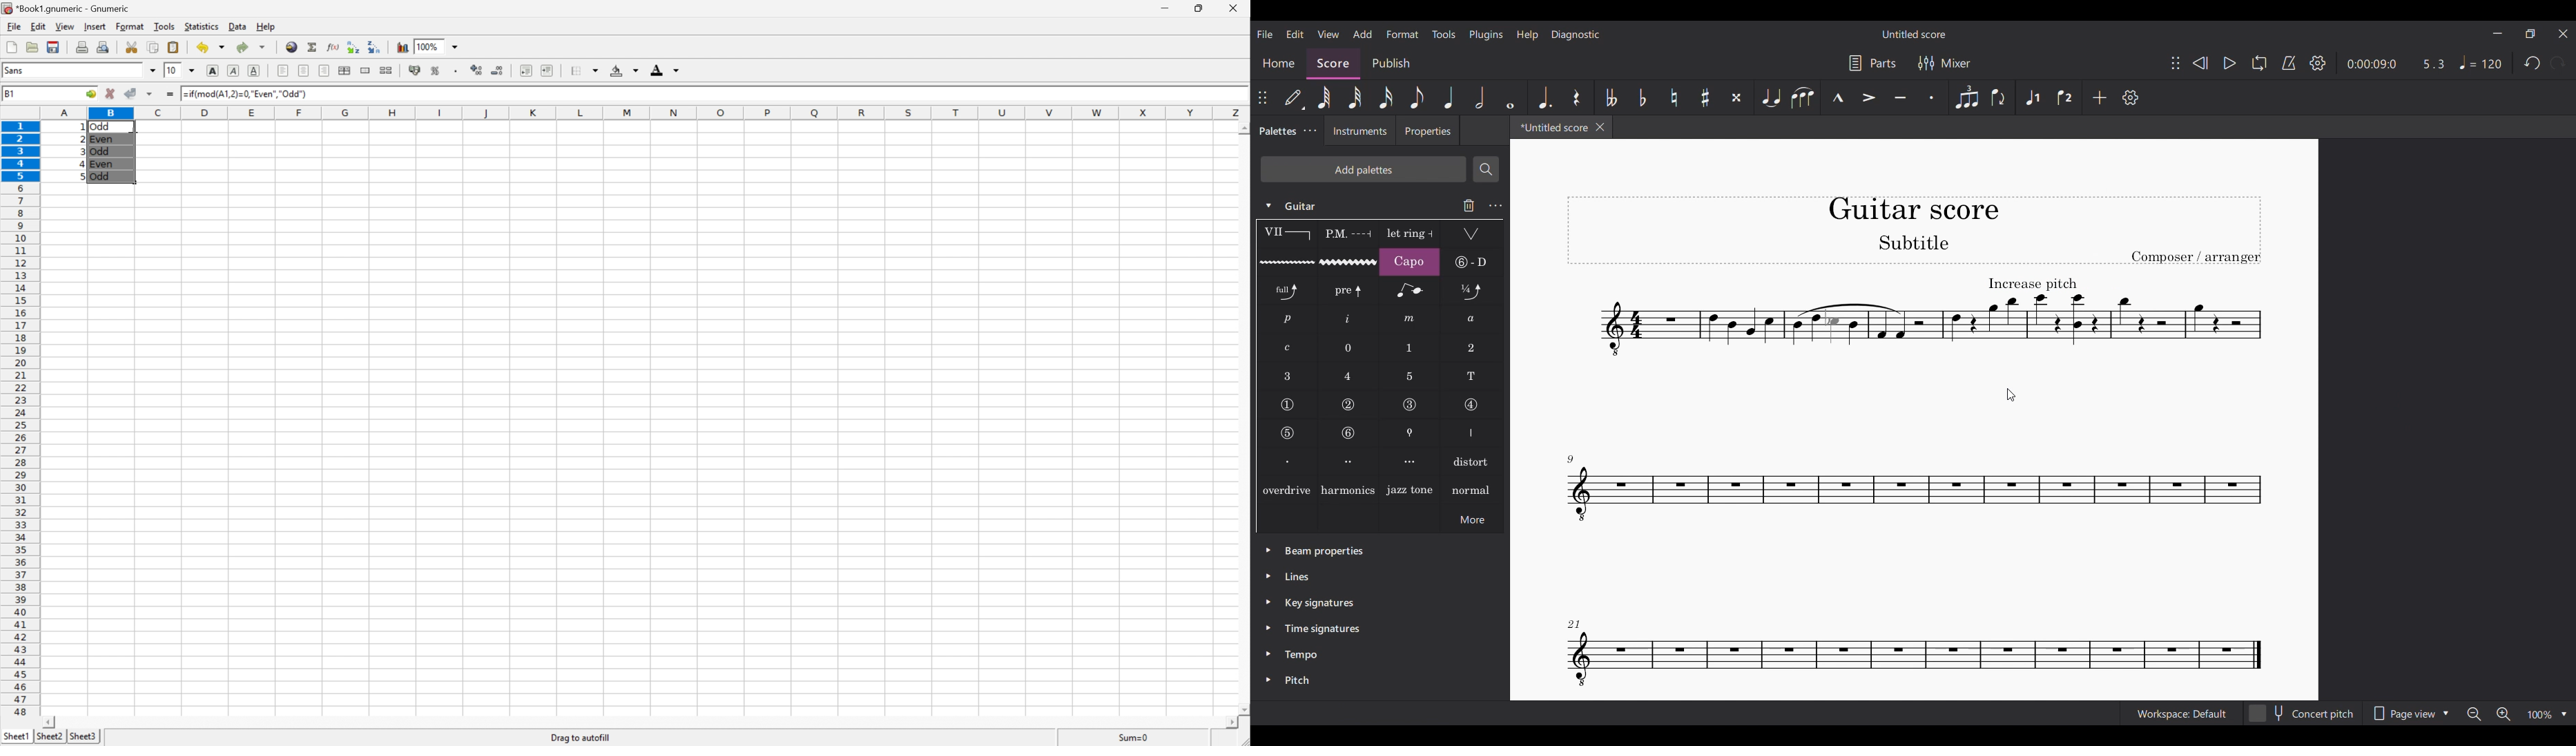  Describe the element at coordinates (1391, 64) in the screenshot. I see `Publish` at that location.